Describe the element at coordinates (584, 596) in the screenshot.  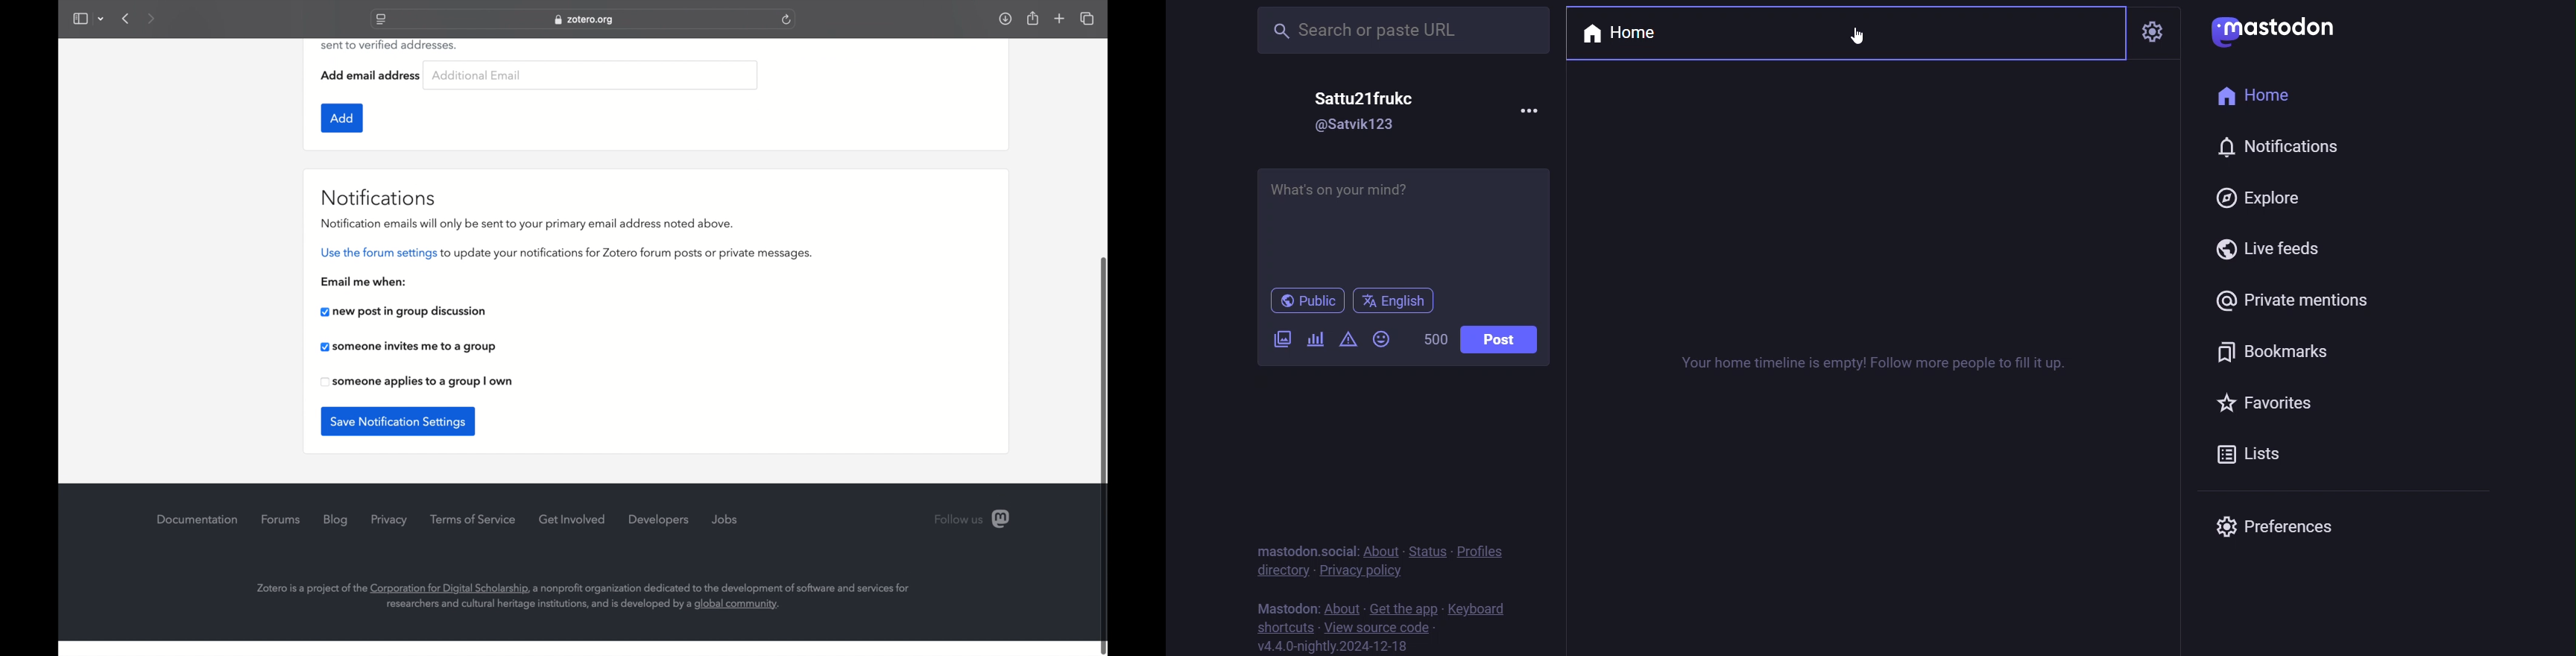
I see `zotero company's background` at that location.